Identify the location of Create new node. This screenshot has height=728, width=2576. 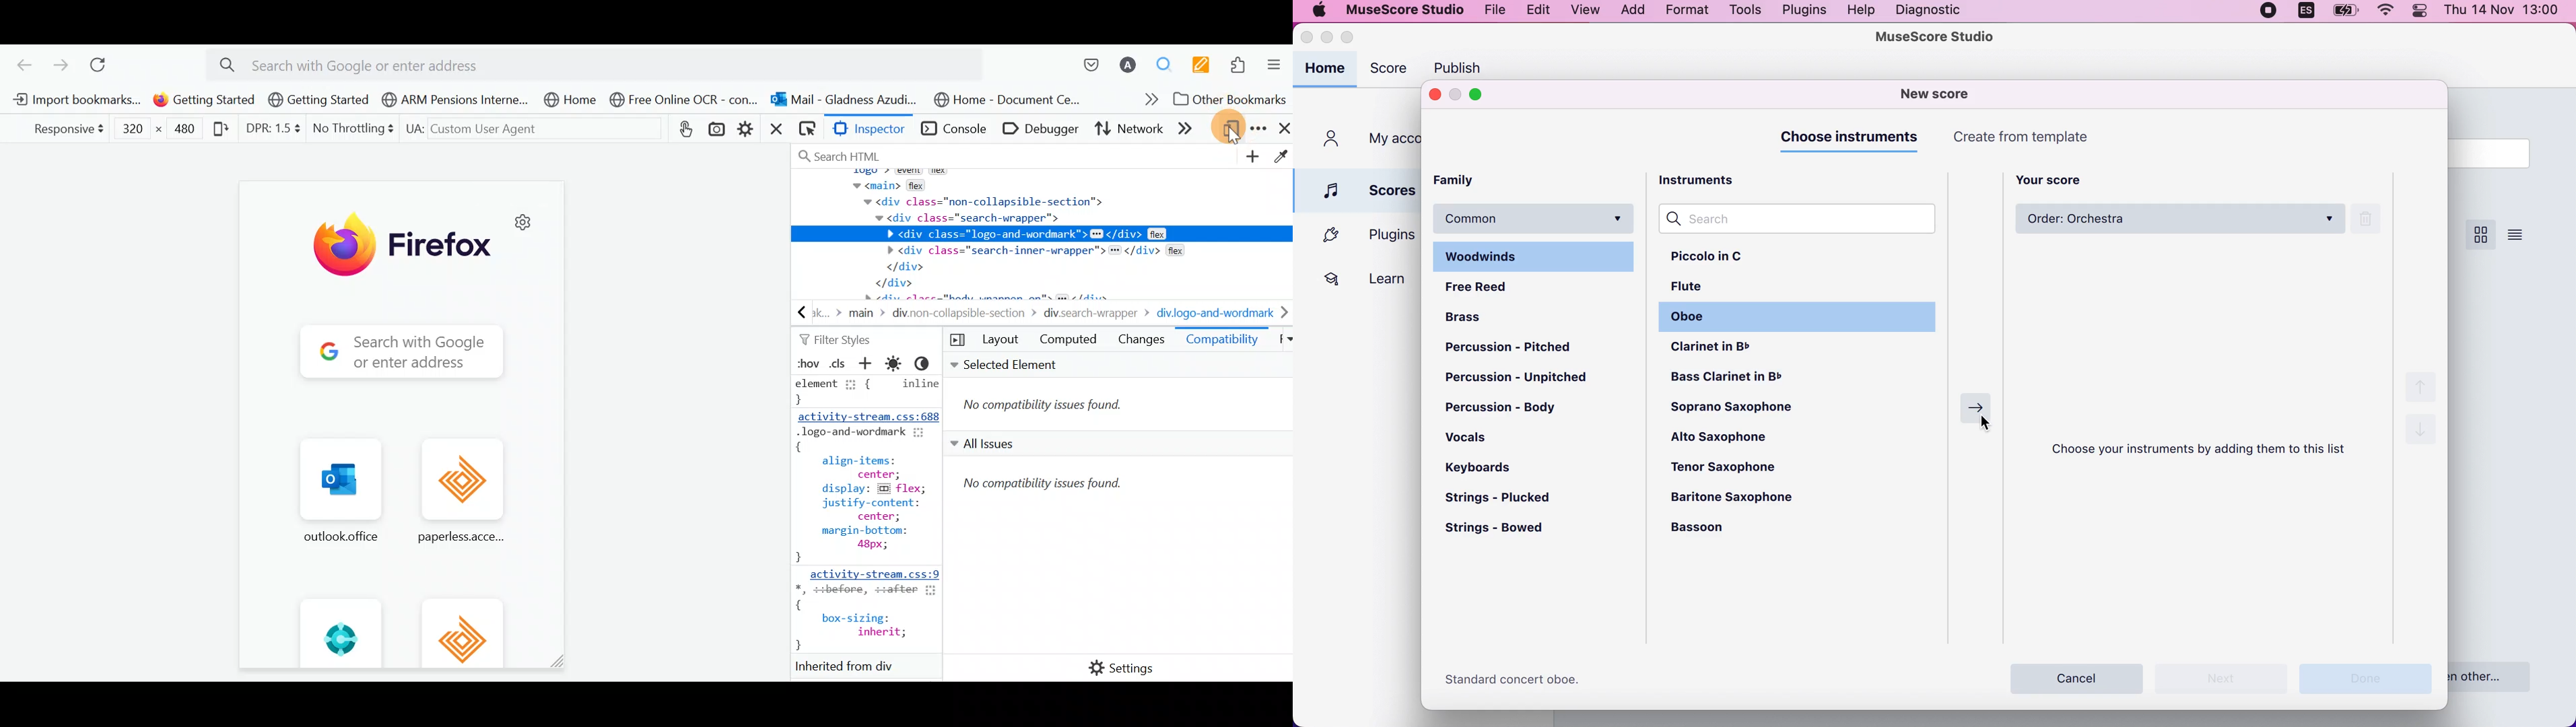
(1250, 158).